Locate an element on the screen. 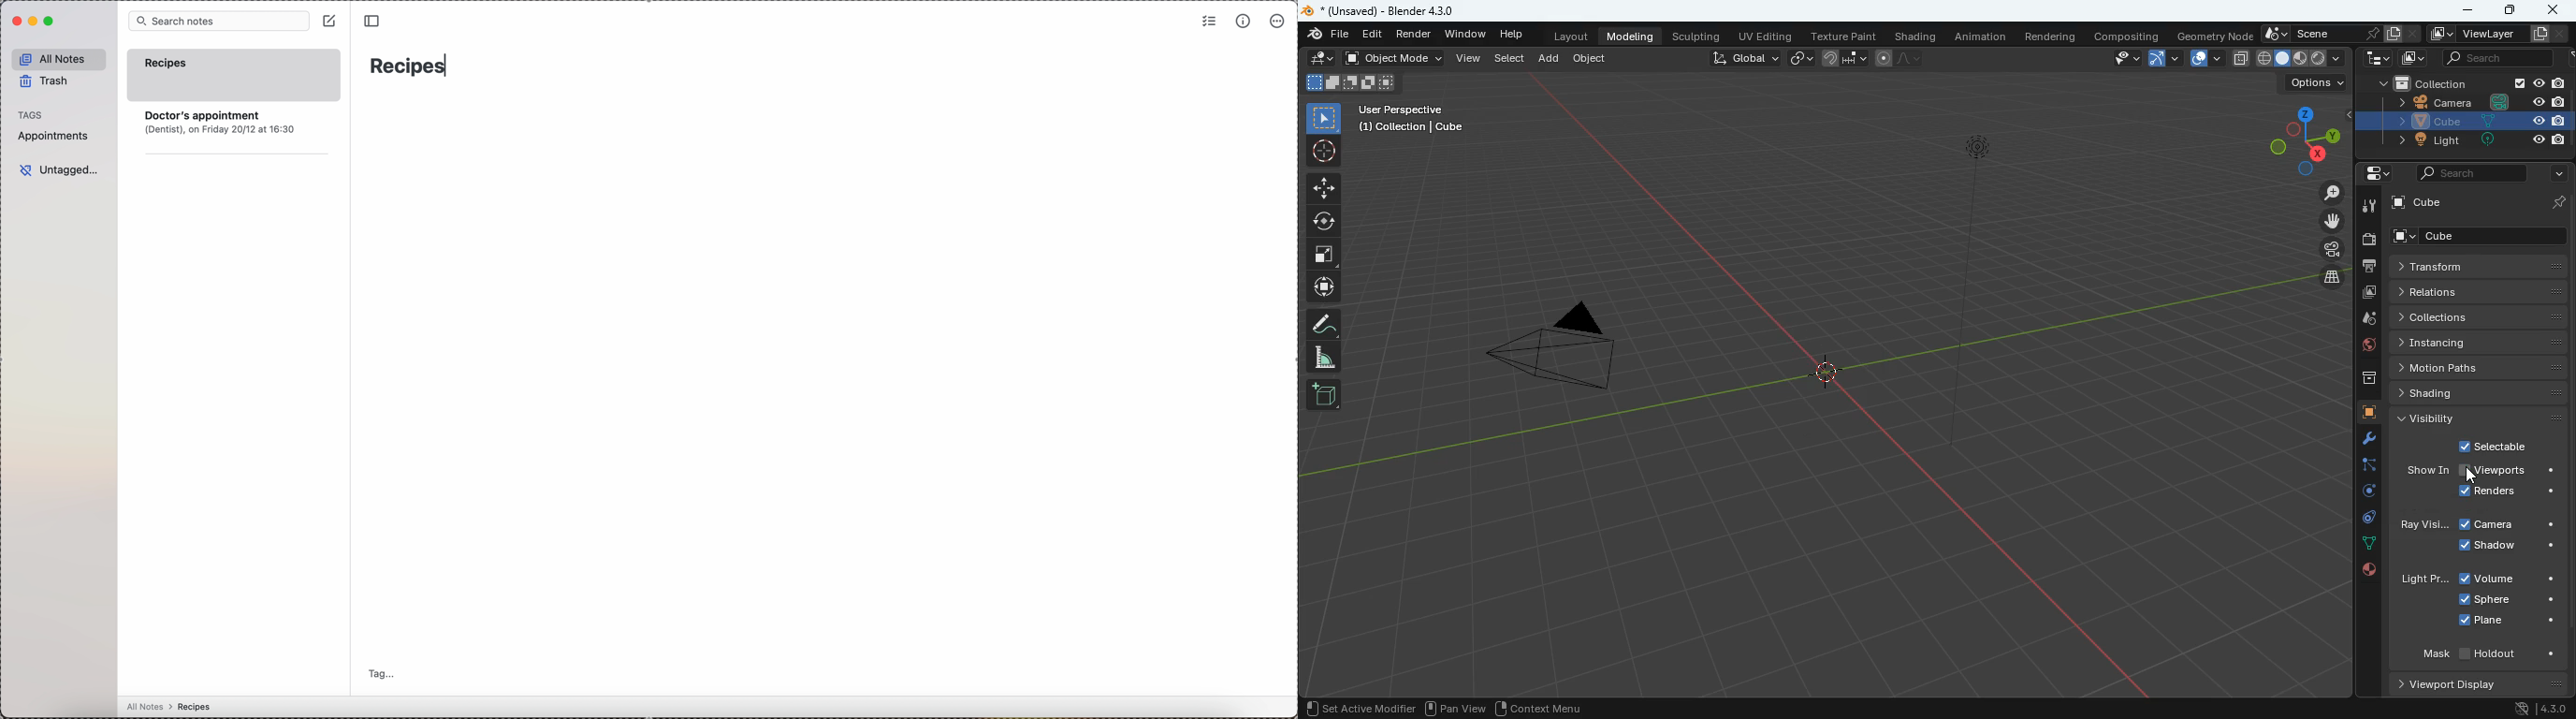 The image size is (2576, 728). select is located at coordinates (1510, 60).